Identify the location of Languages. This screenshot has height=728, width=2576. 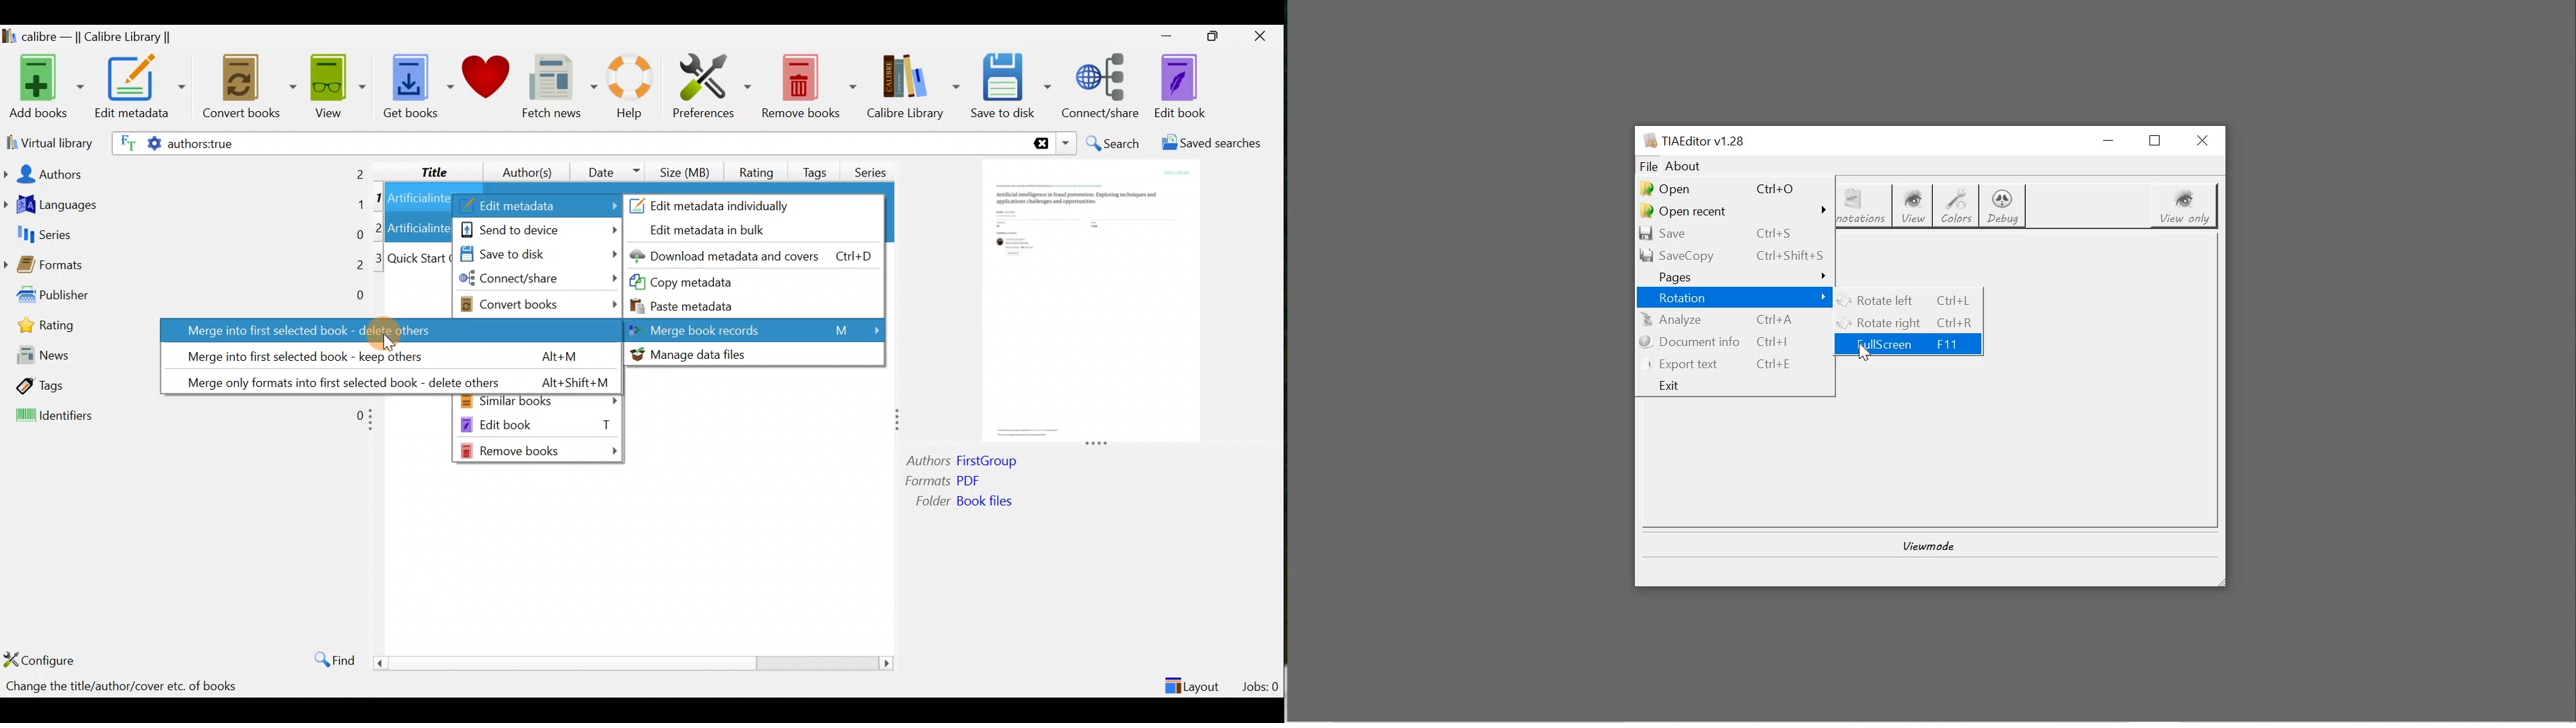
(185, 206).